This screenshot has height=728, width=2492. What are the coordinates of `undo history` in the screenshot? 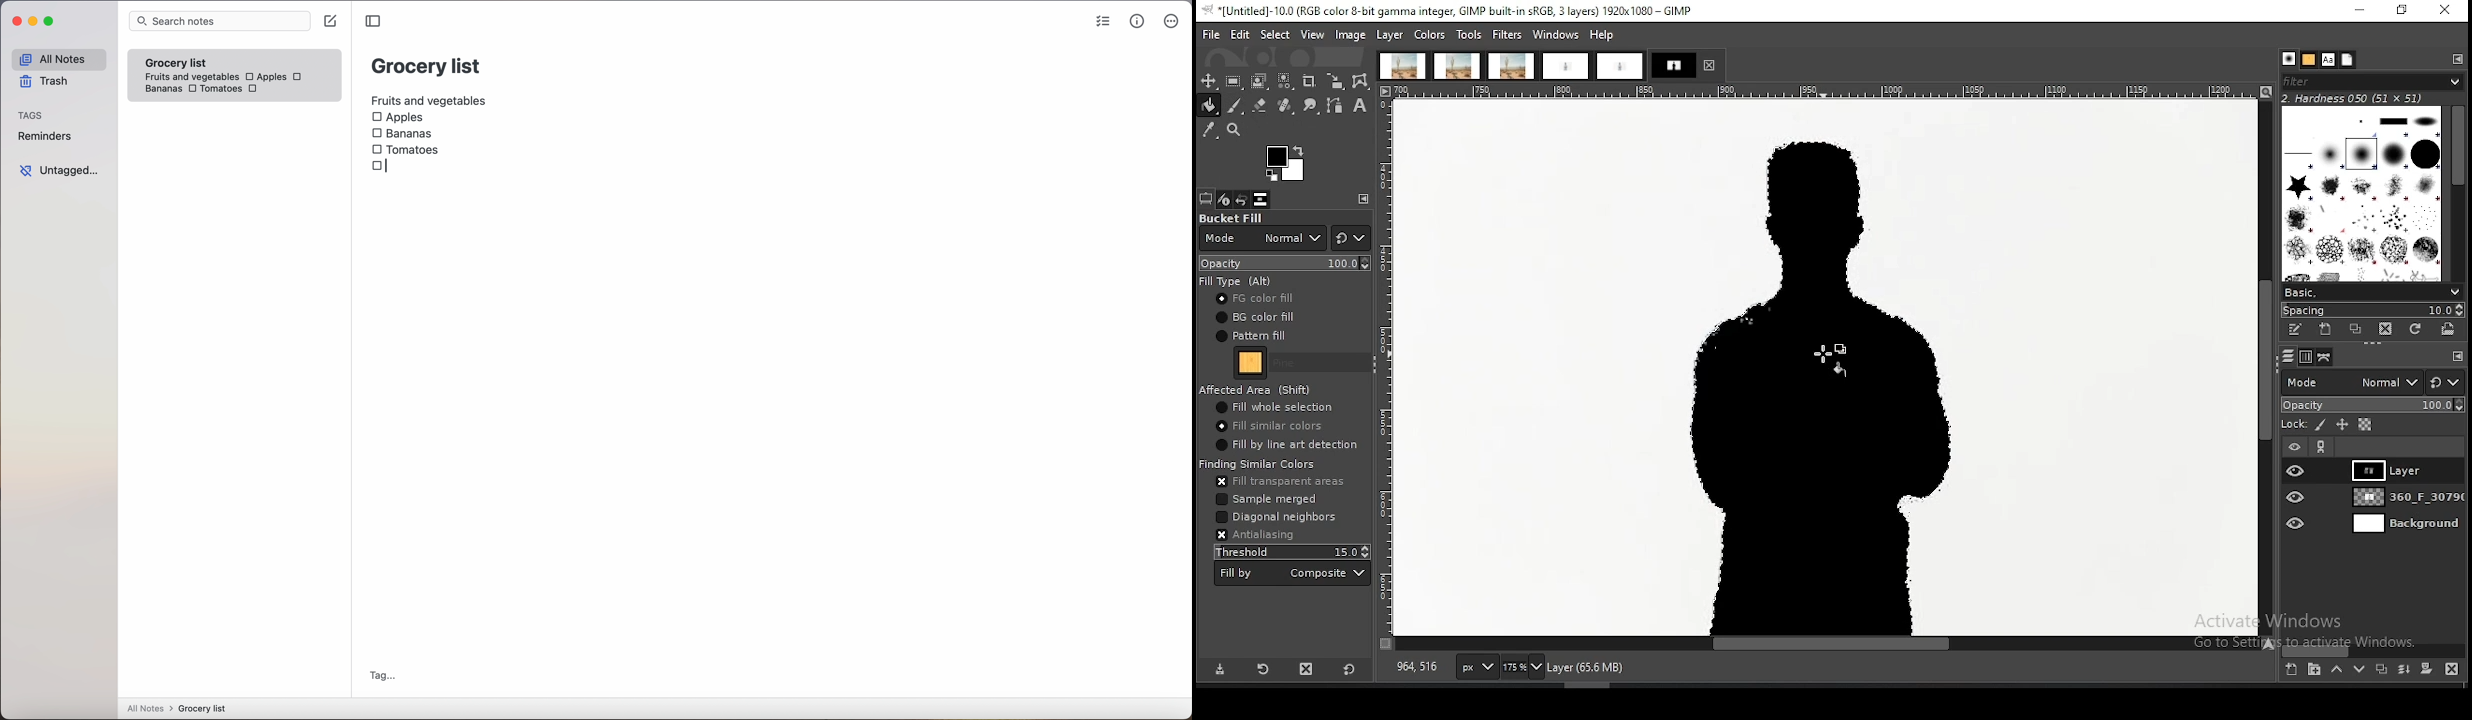 It's located at (1241, 200).